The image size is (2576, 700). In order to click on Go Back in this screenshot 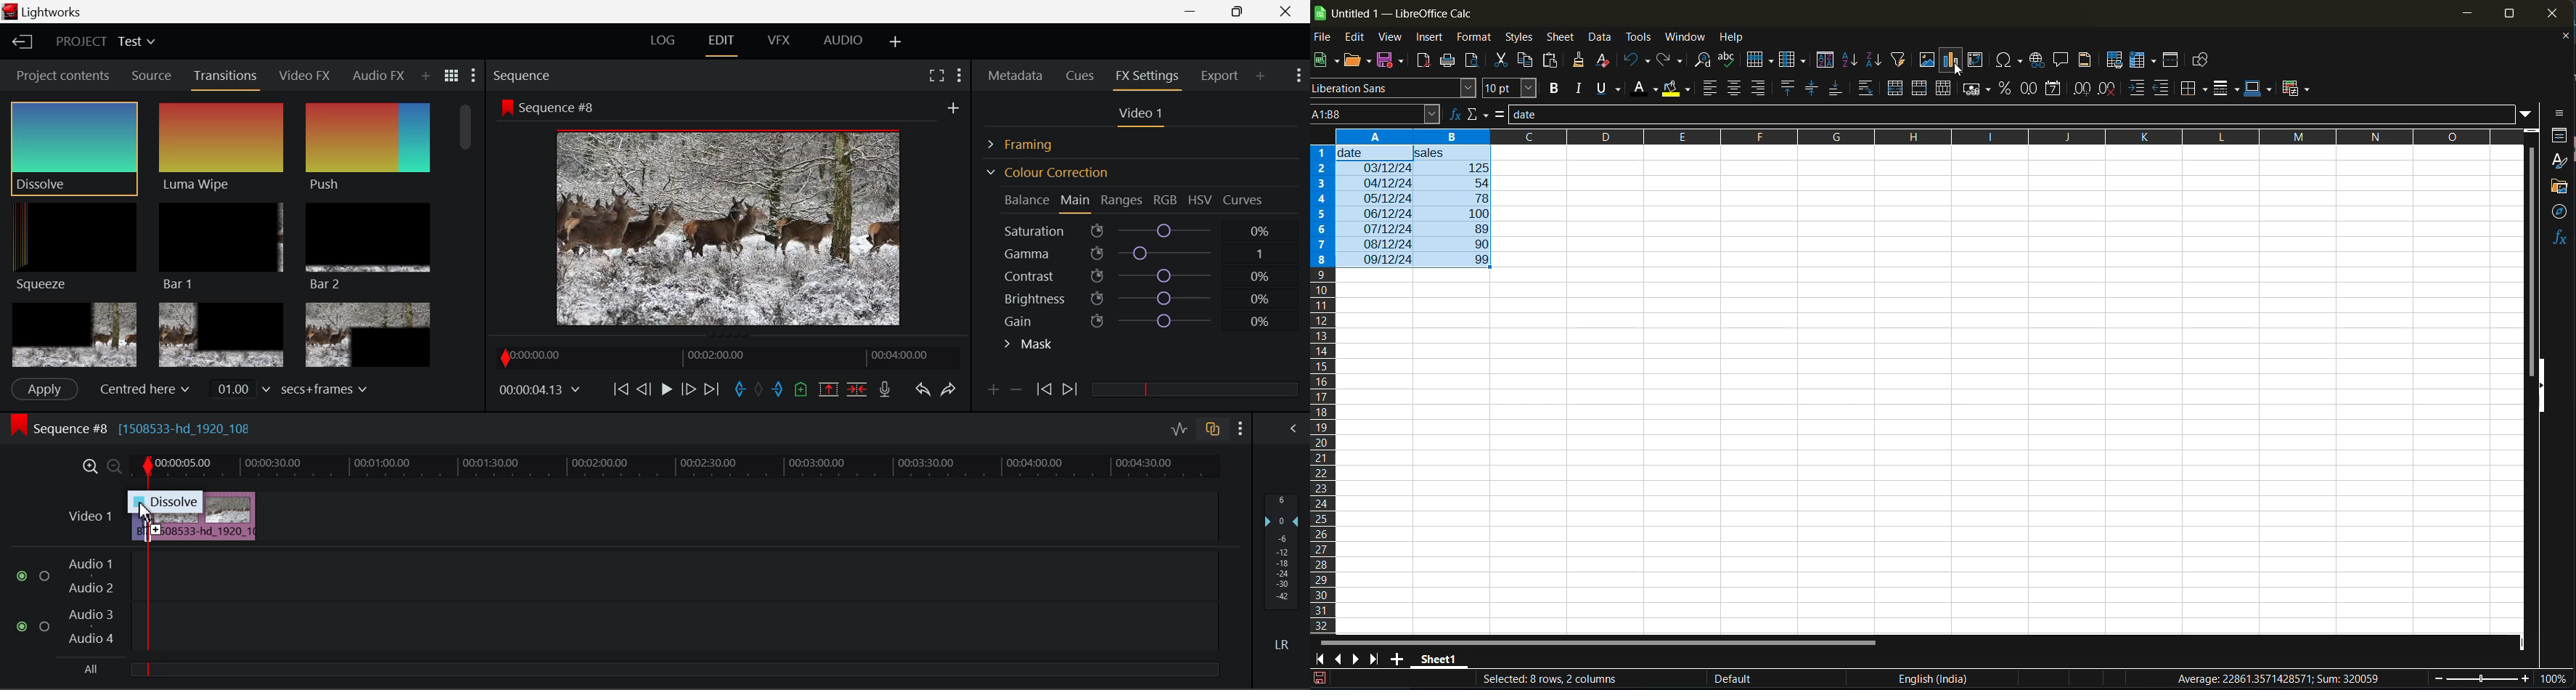, I will do `click(646, 388)`.